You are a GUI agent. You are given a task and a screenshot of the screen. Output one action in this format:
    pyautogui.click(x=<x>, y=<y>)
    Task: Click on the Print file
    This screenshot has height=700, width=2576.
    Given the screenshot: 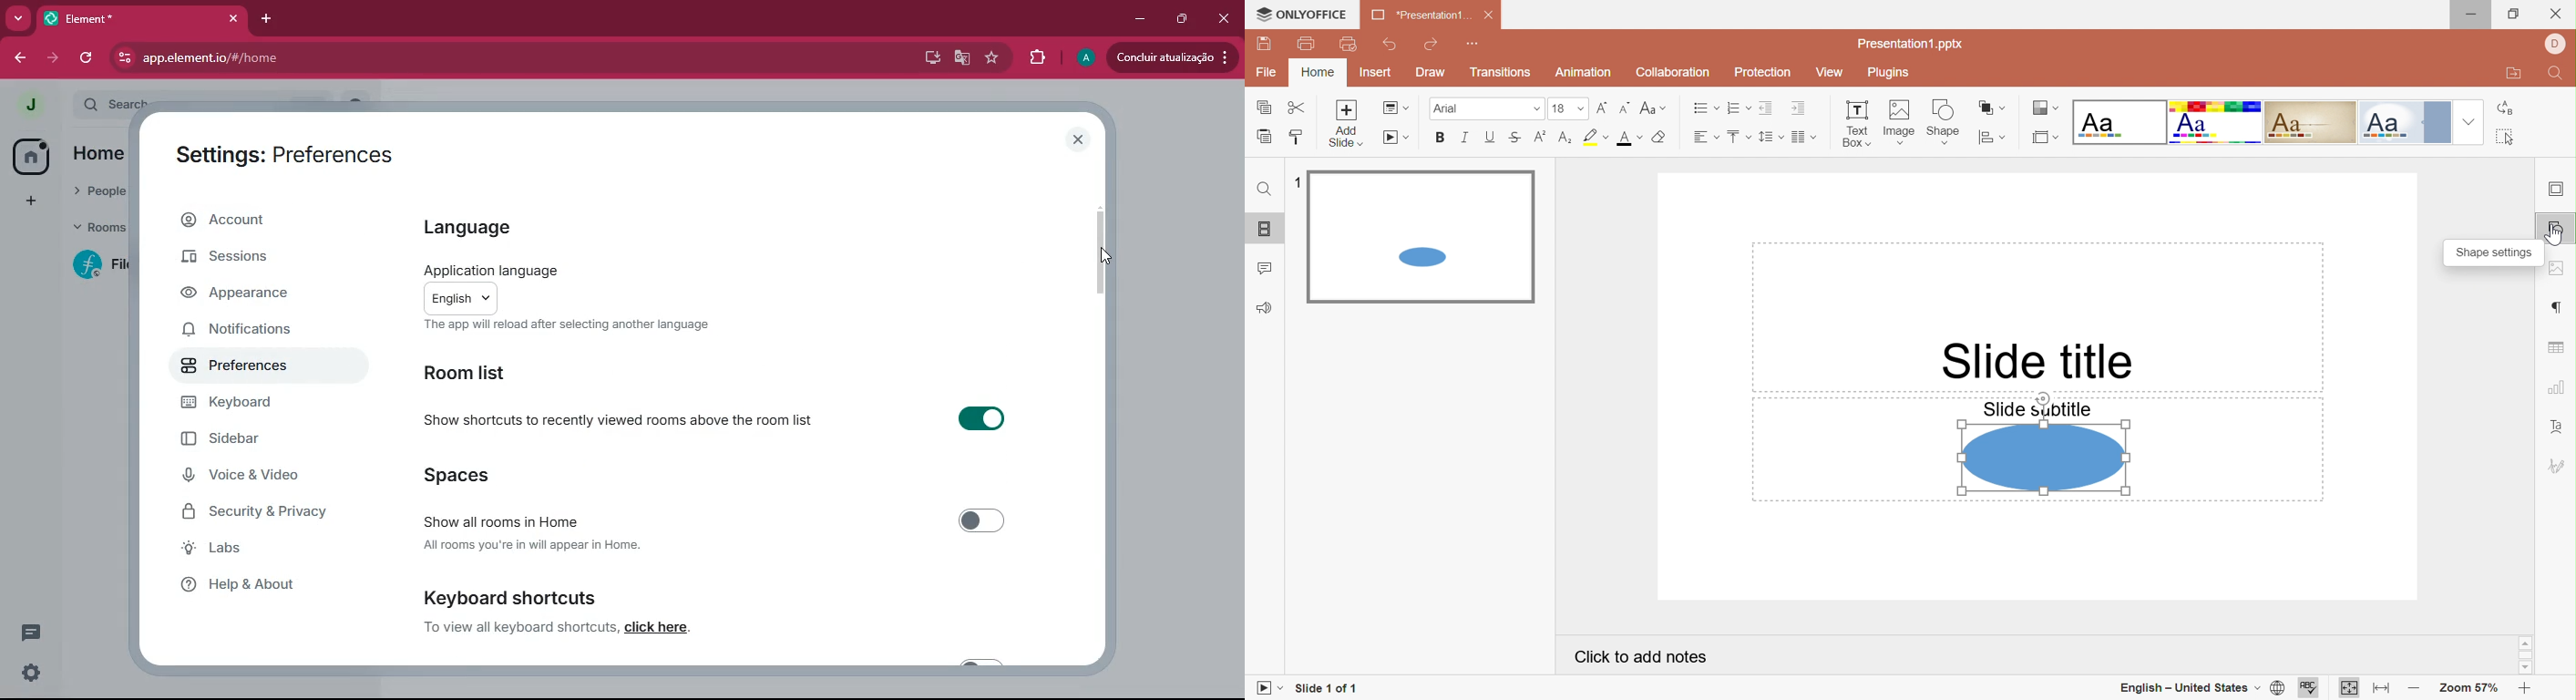 What is the action you would take?
    pyautogui.click(x=1307, y=44)
    